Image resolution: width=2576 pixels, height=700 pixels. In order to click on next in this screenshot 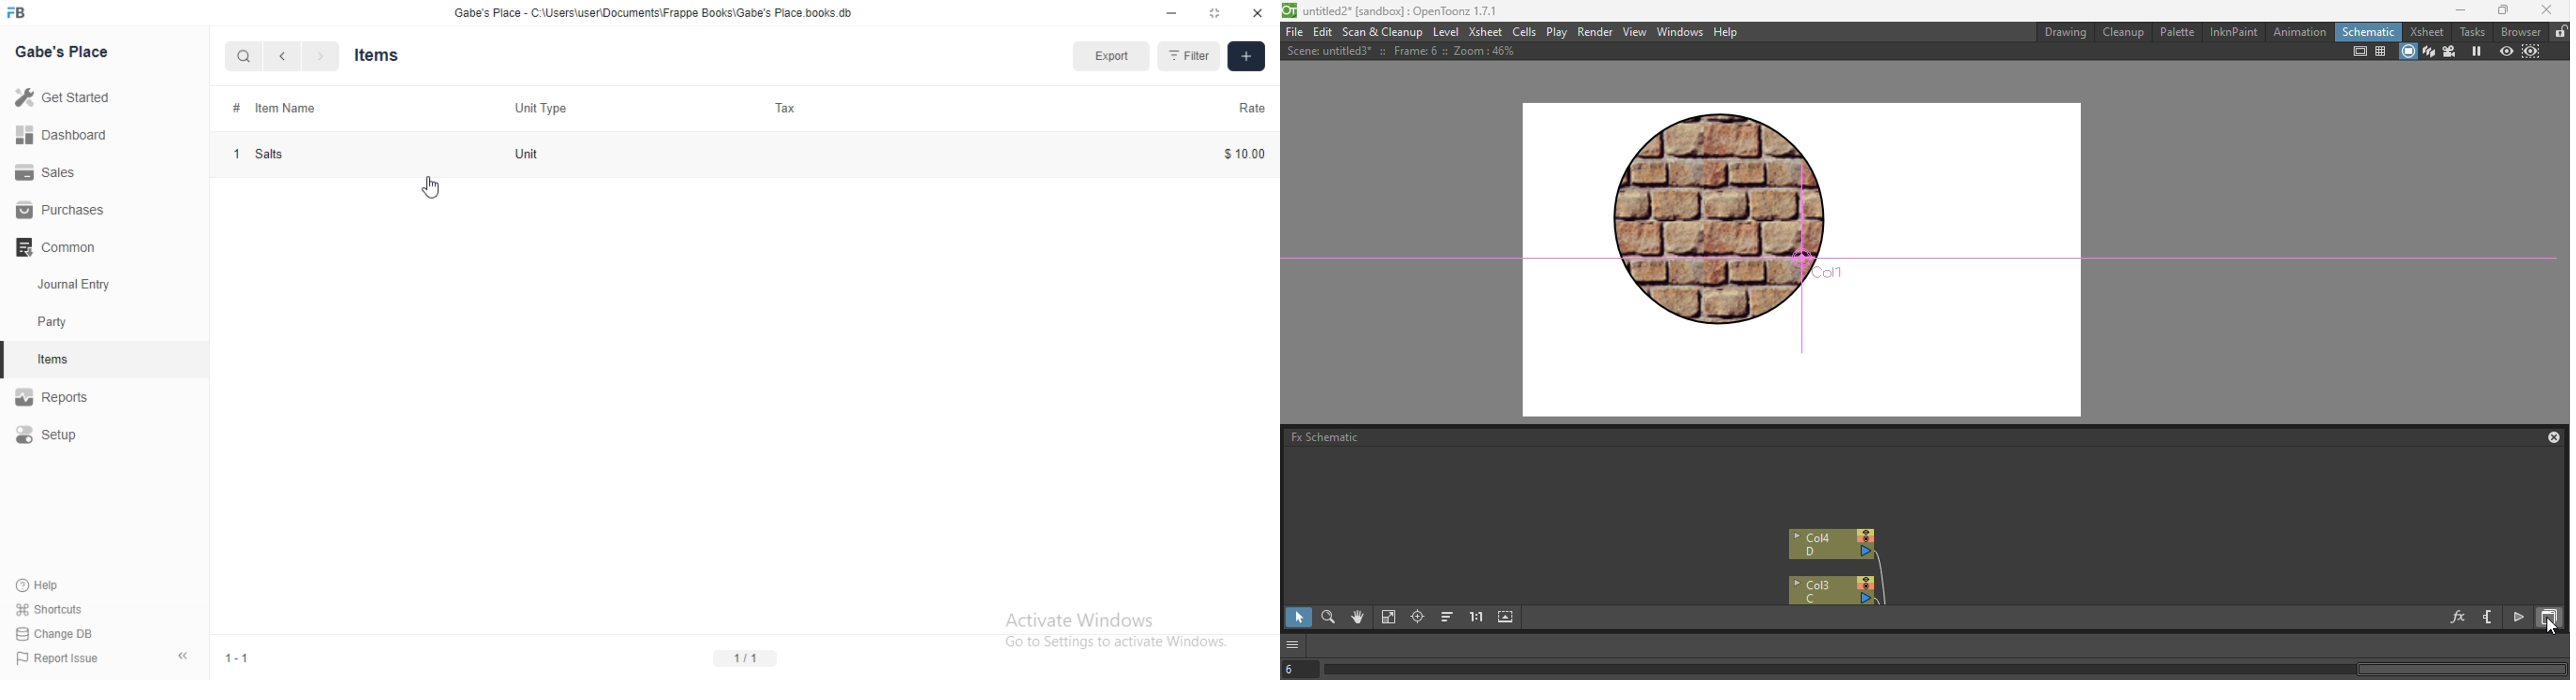, I will do `click(318, 57)`.